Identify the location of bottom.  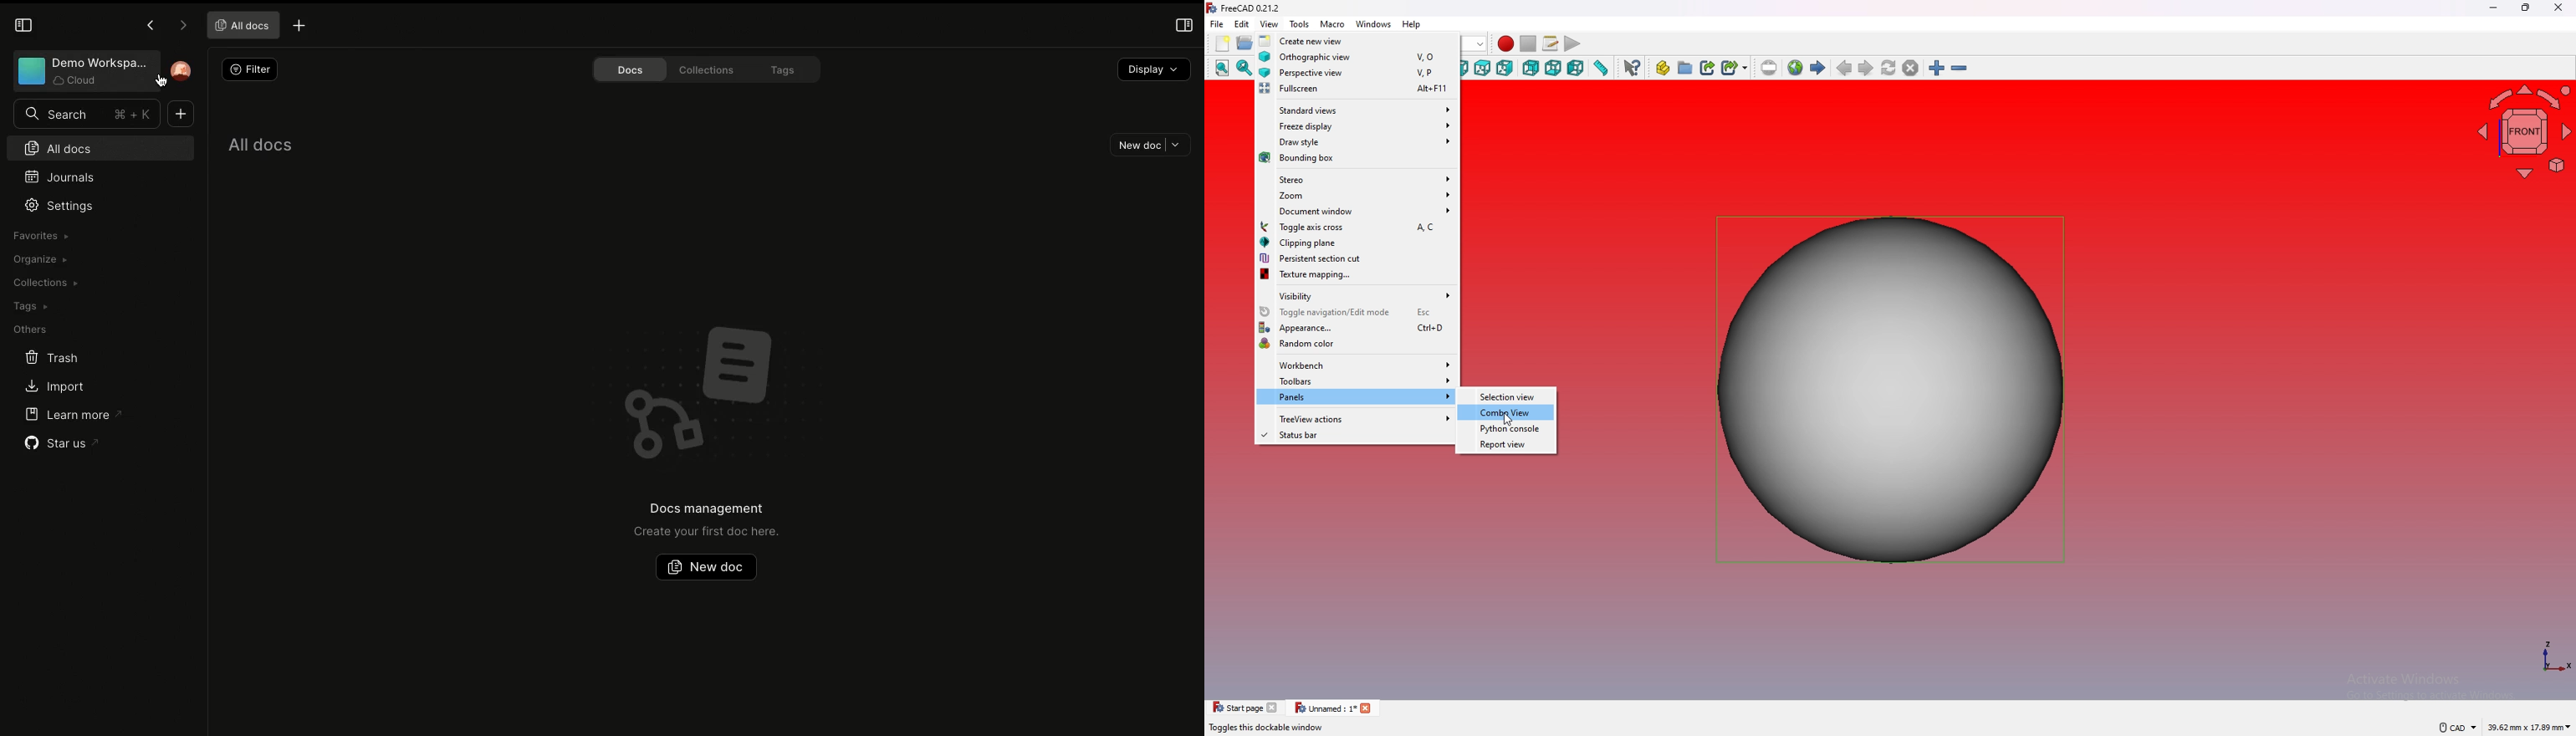
(1554, 69).